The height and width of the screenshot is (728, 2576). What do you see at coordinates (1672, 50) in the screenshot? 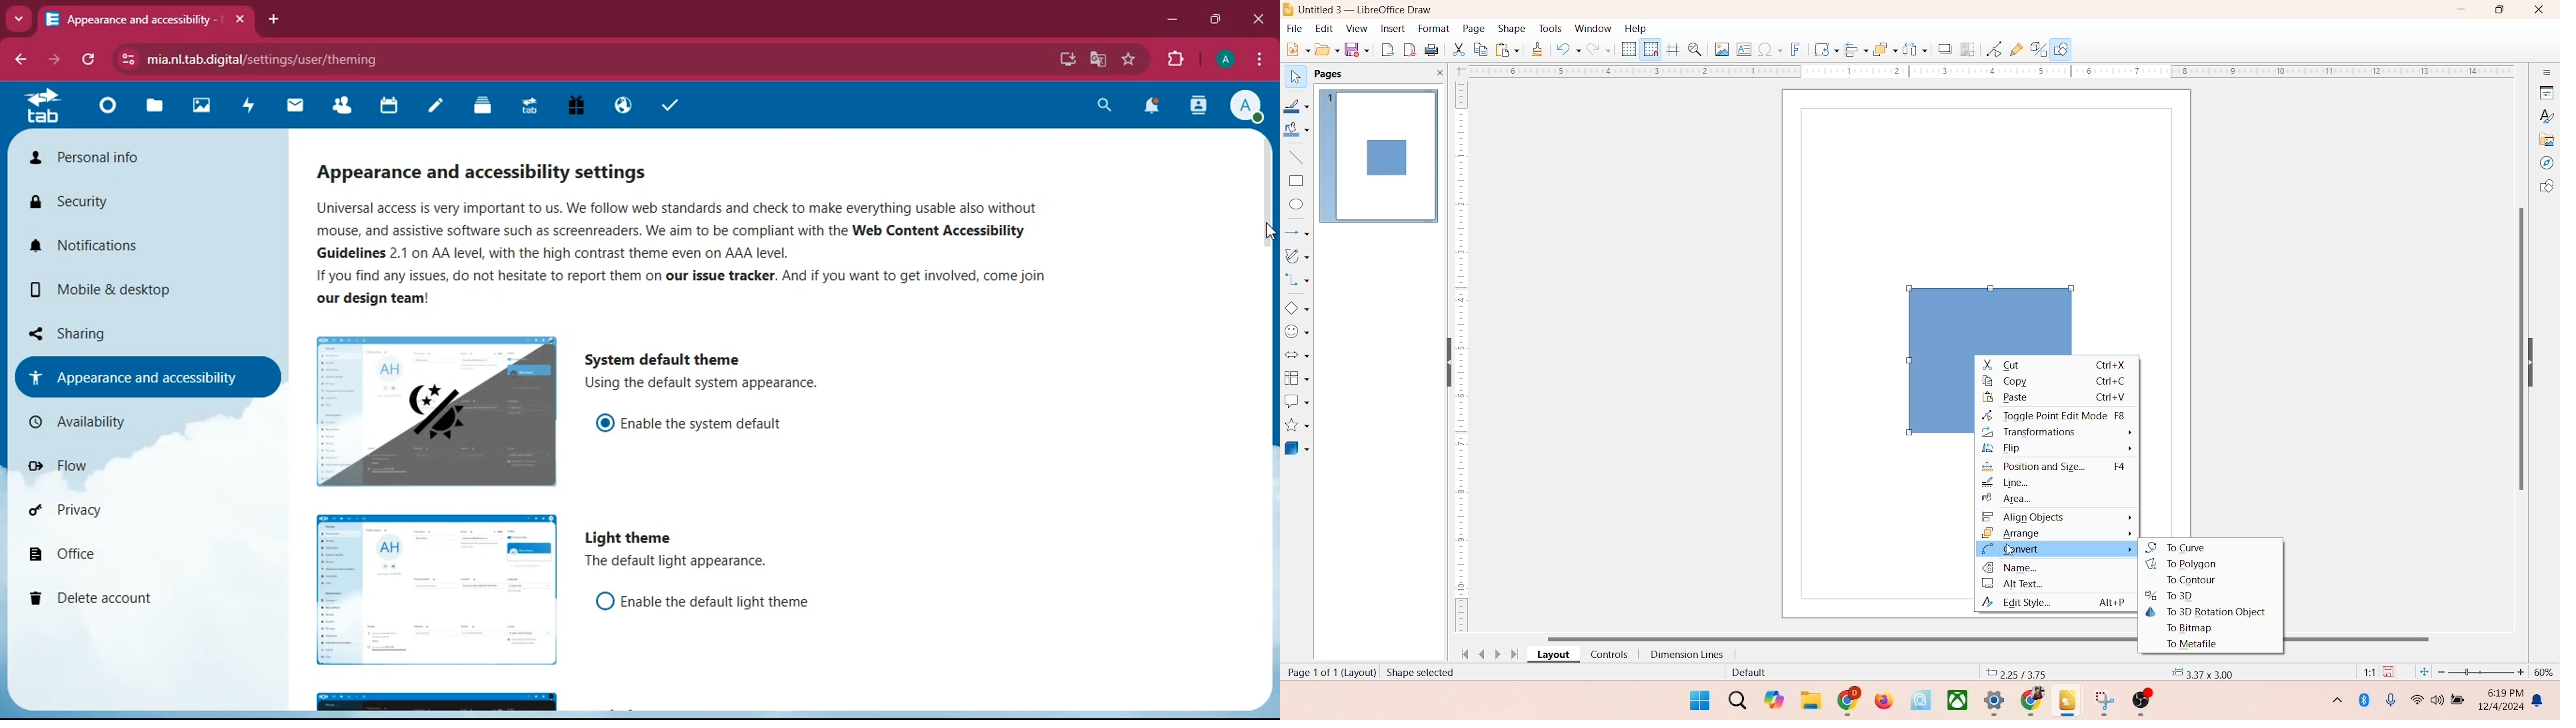
I see `helplines` at bounding box center [1672, 50].